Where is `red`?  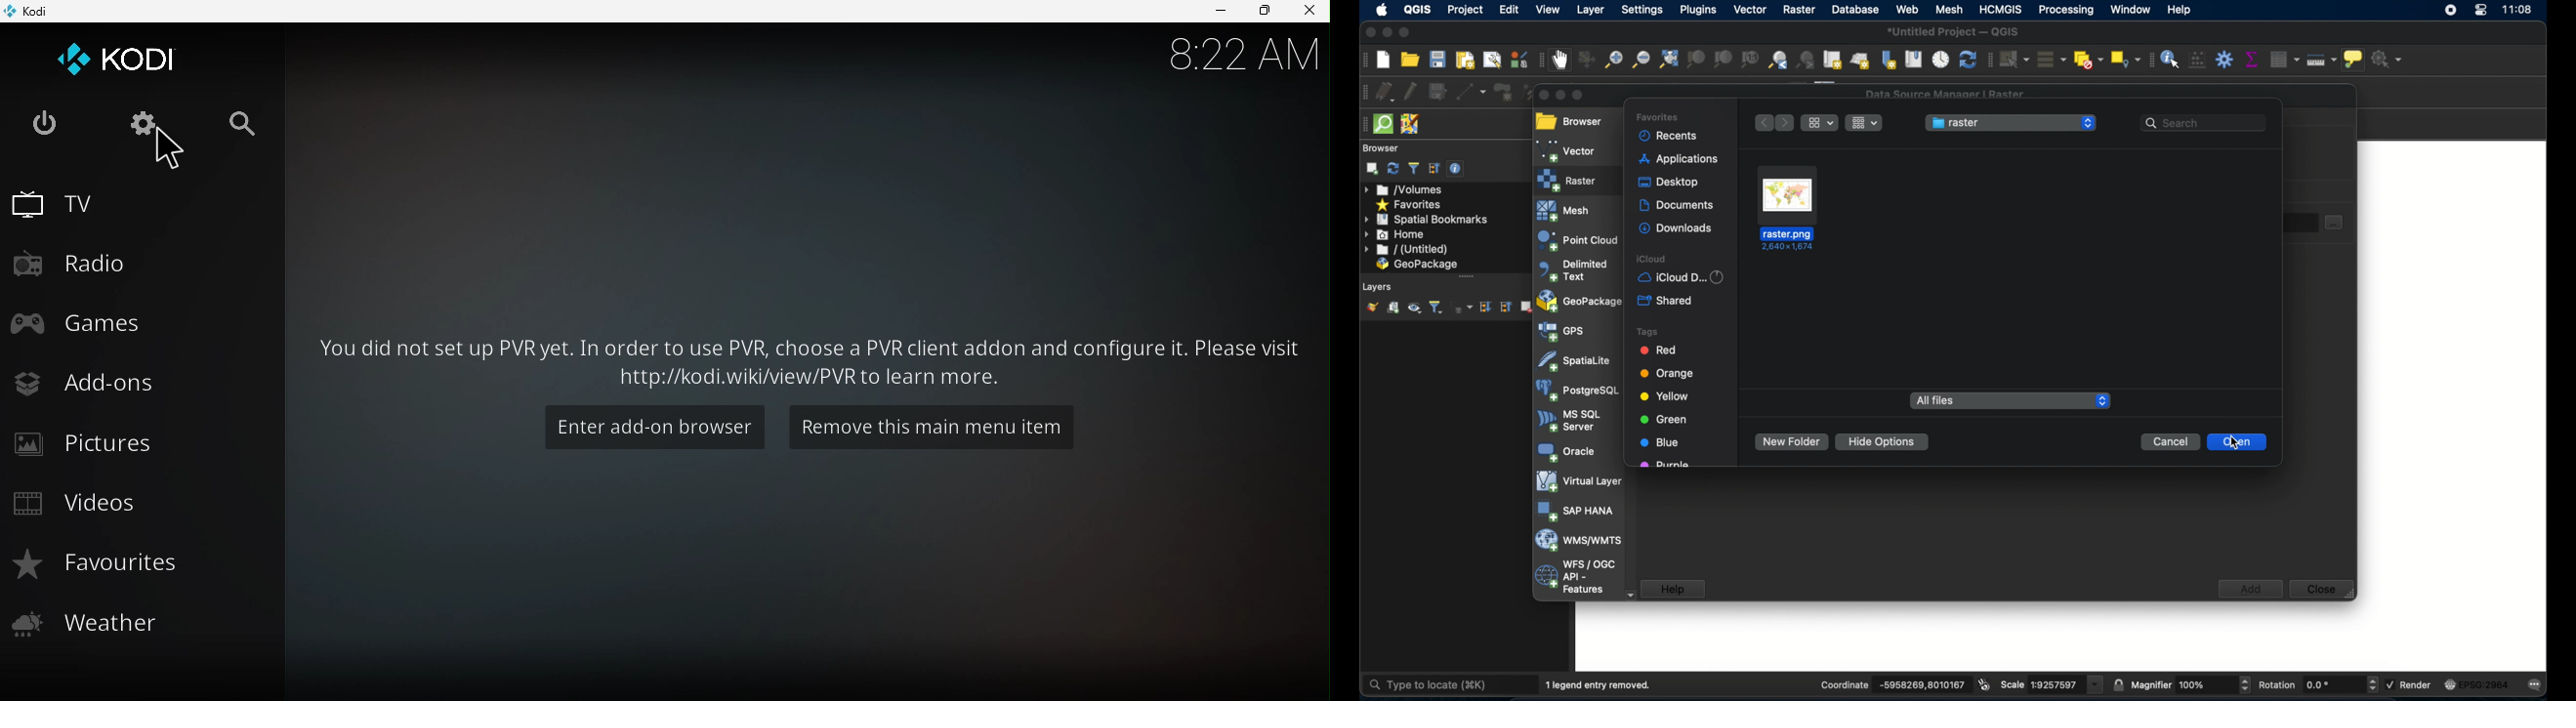 red is located at coordinates (1660, 349).